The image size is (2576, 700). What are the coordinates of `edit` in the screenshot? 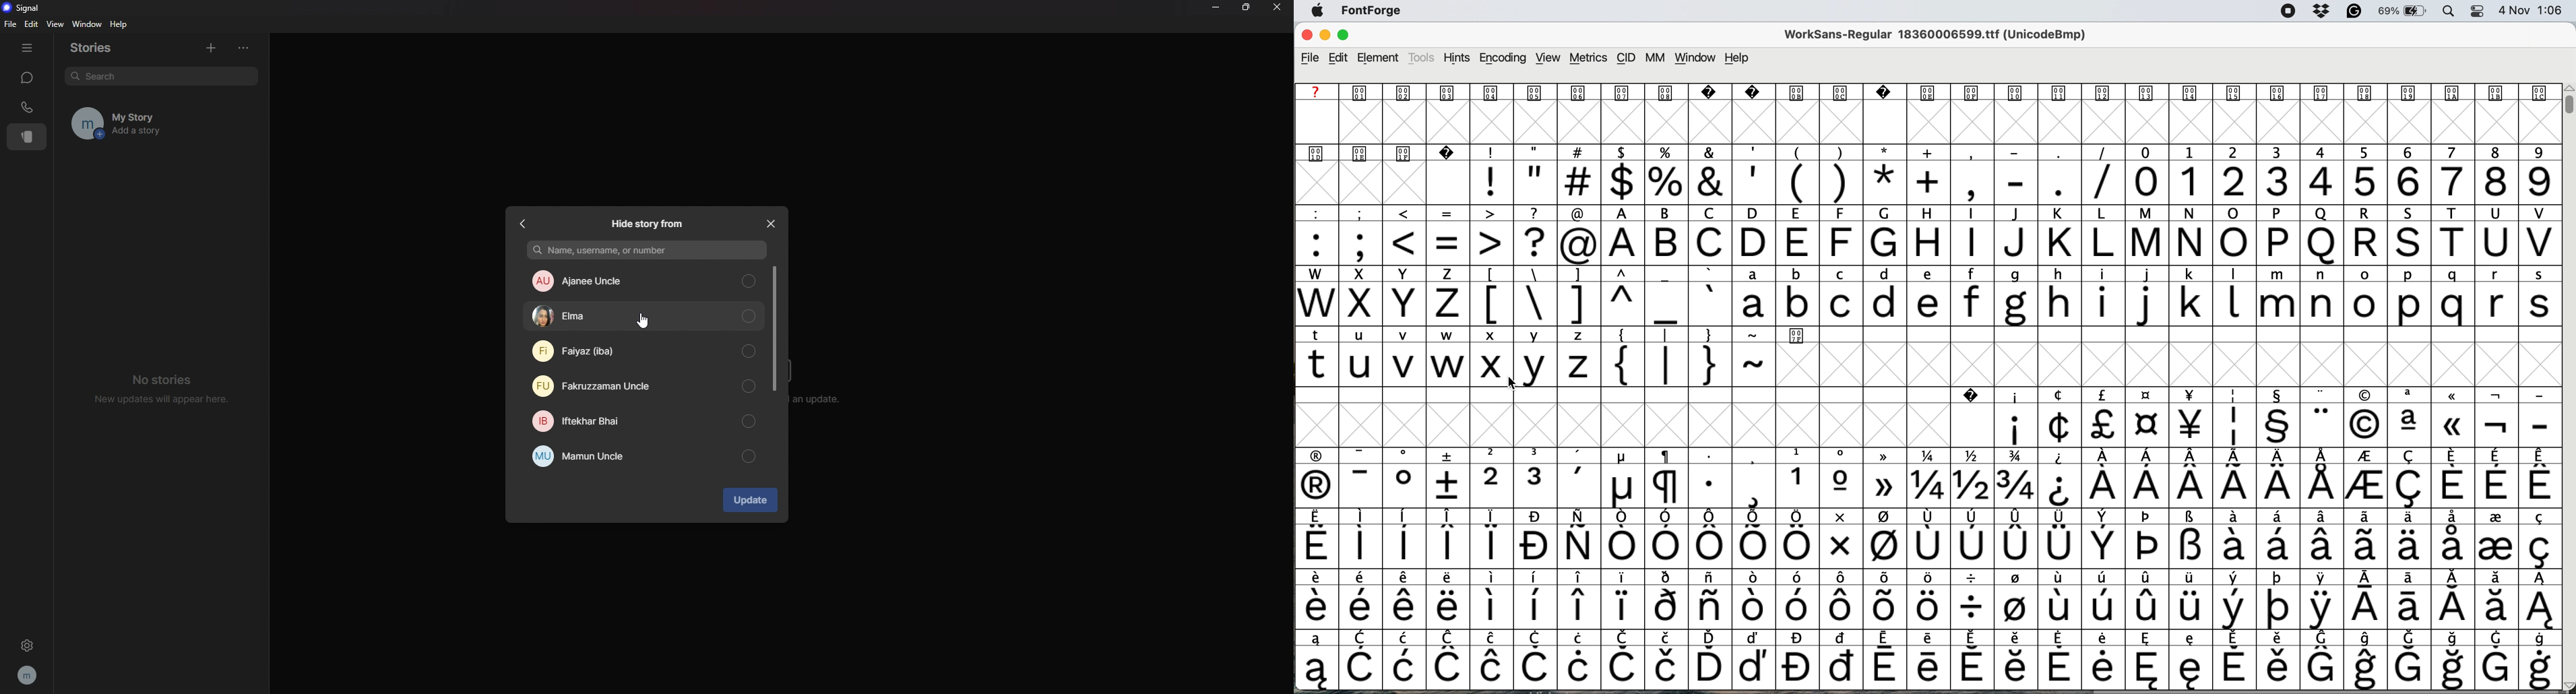 It's located at (1339, 57).